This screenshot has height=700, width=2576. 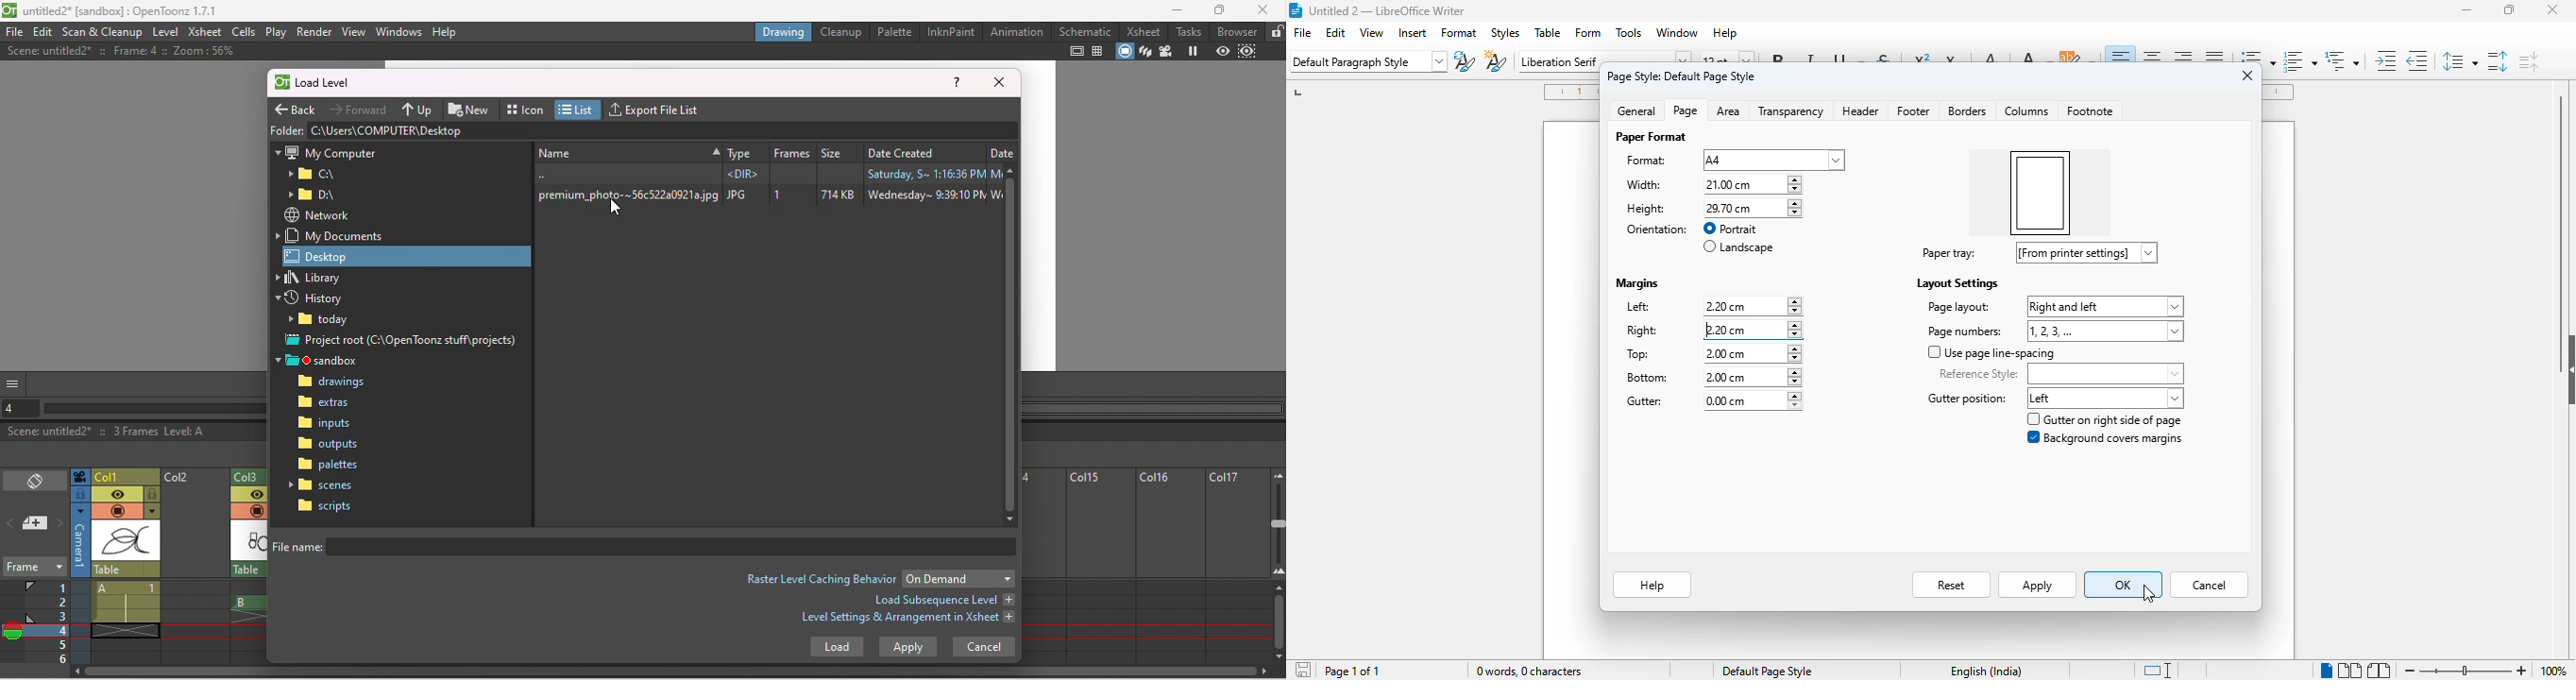 What do you see at coordinates (1559, 62) in the screenshot?
I see `font name` at bounding box center [1559, 62].